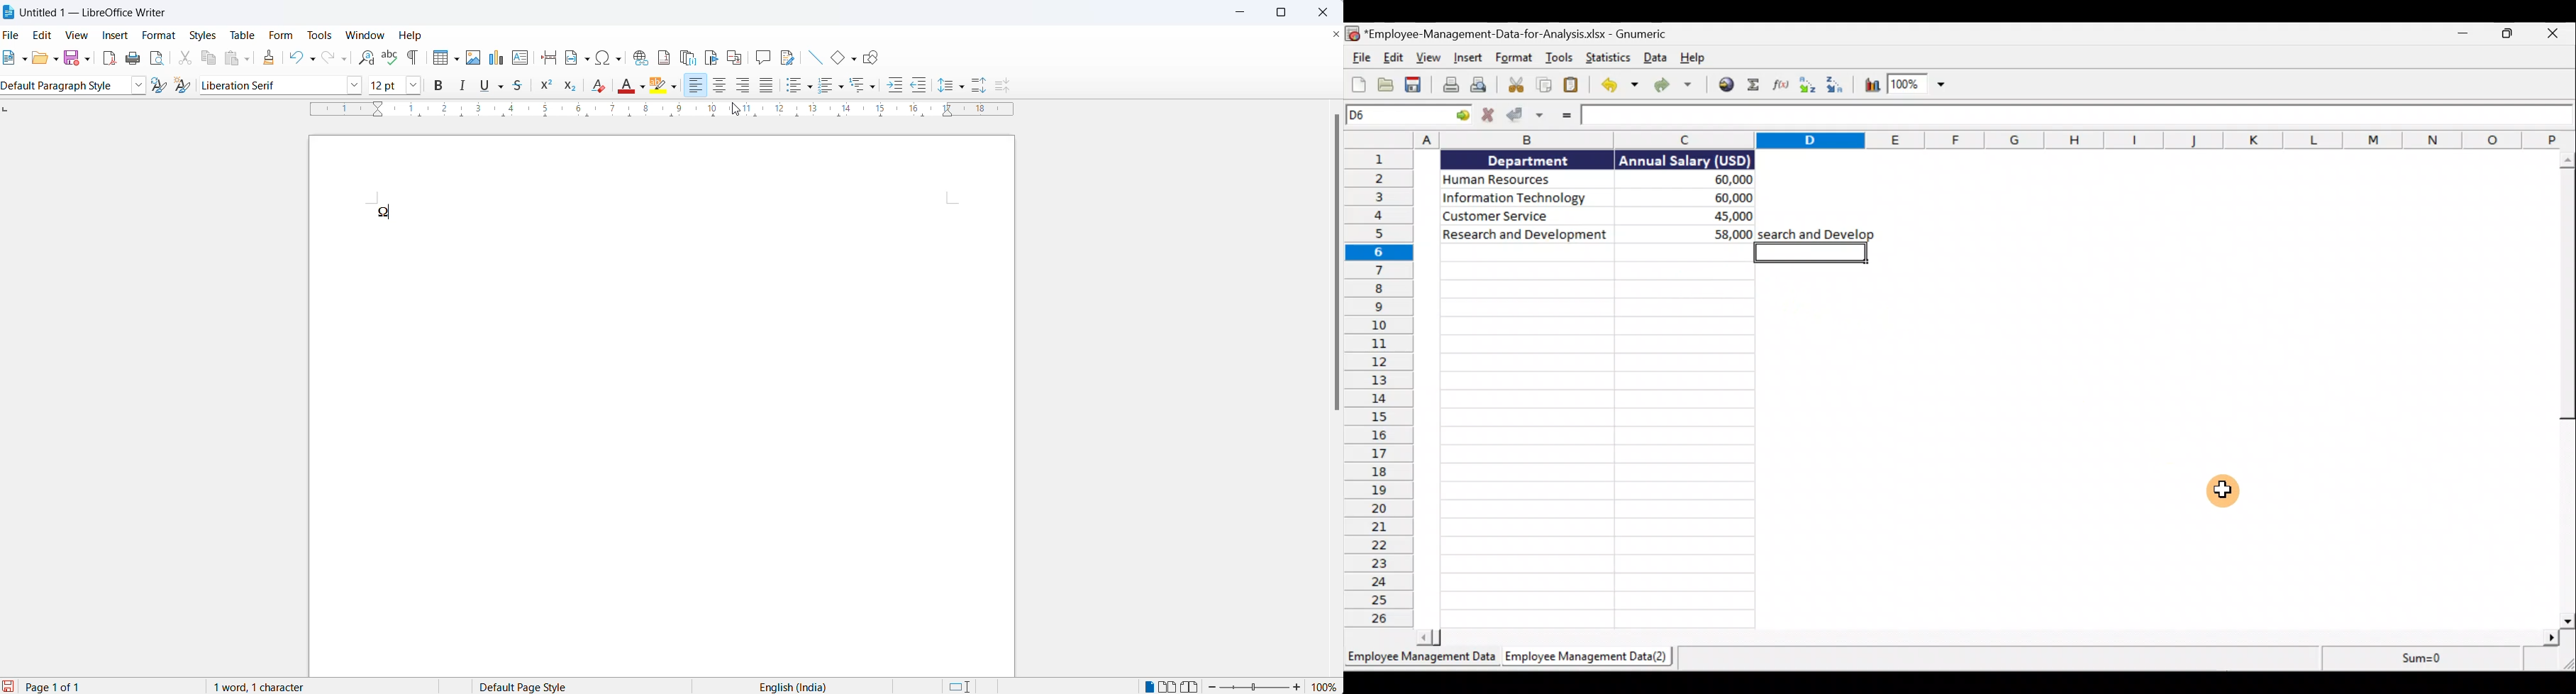 This screenshot has height=700, width=2576. Describe the element at coordinates (826, 87) in the screenshot. I see `toggle ordered list` at that location.